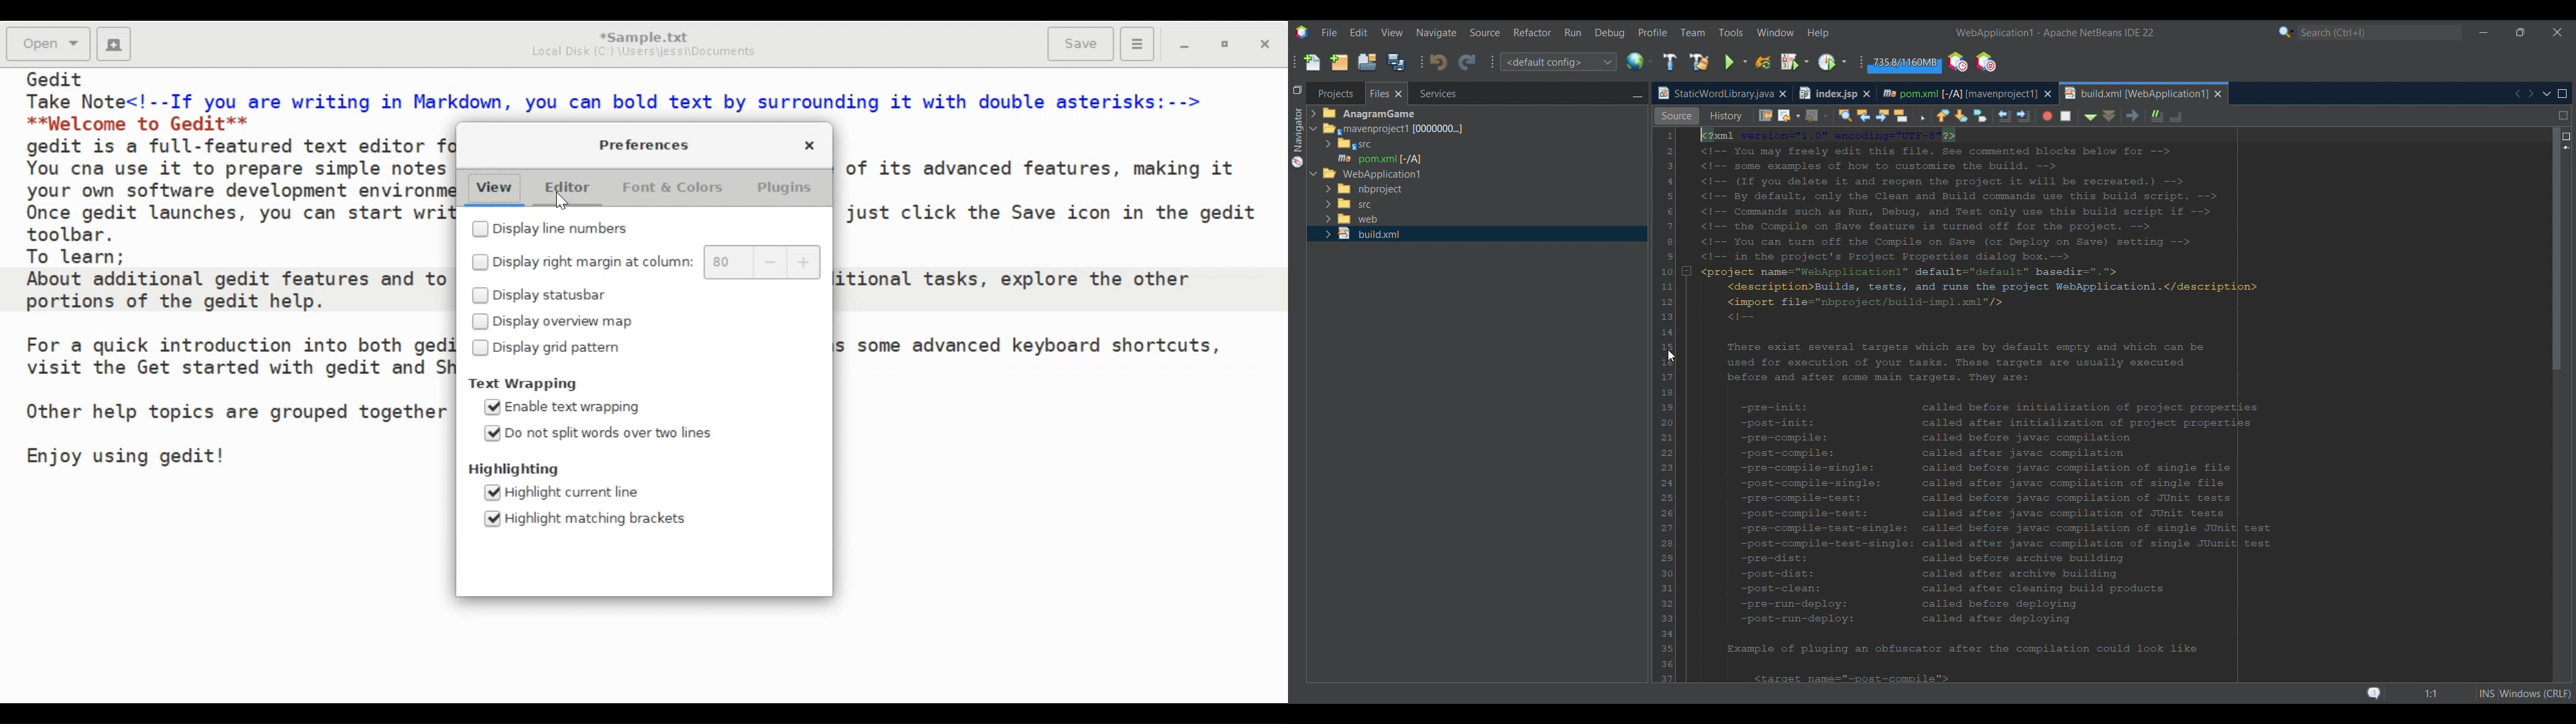 The width and height of the screenshot is (2576, 728). Describe the element at coordinates (2063, 113) in the screenshot. I see `Previous bookmark` at that location.